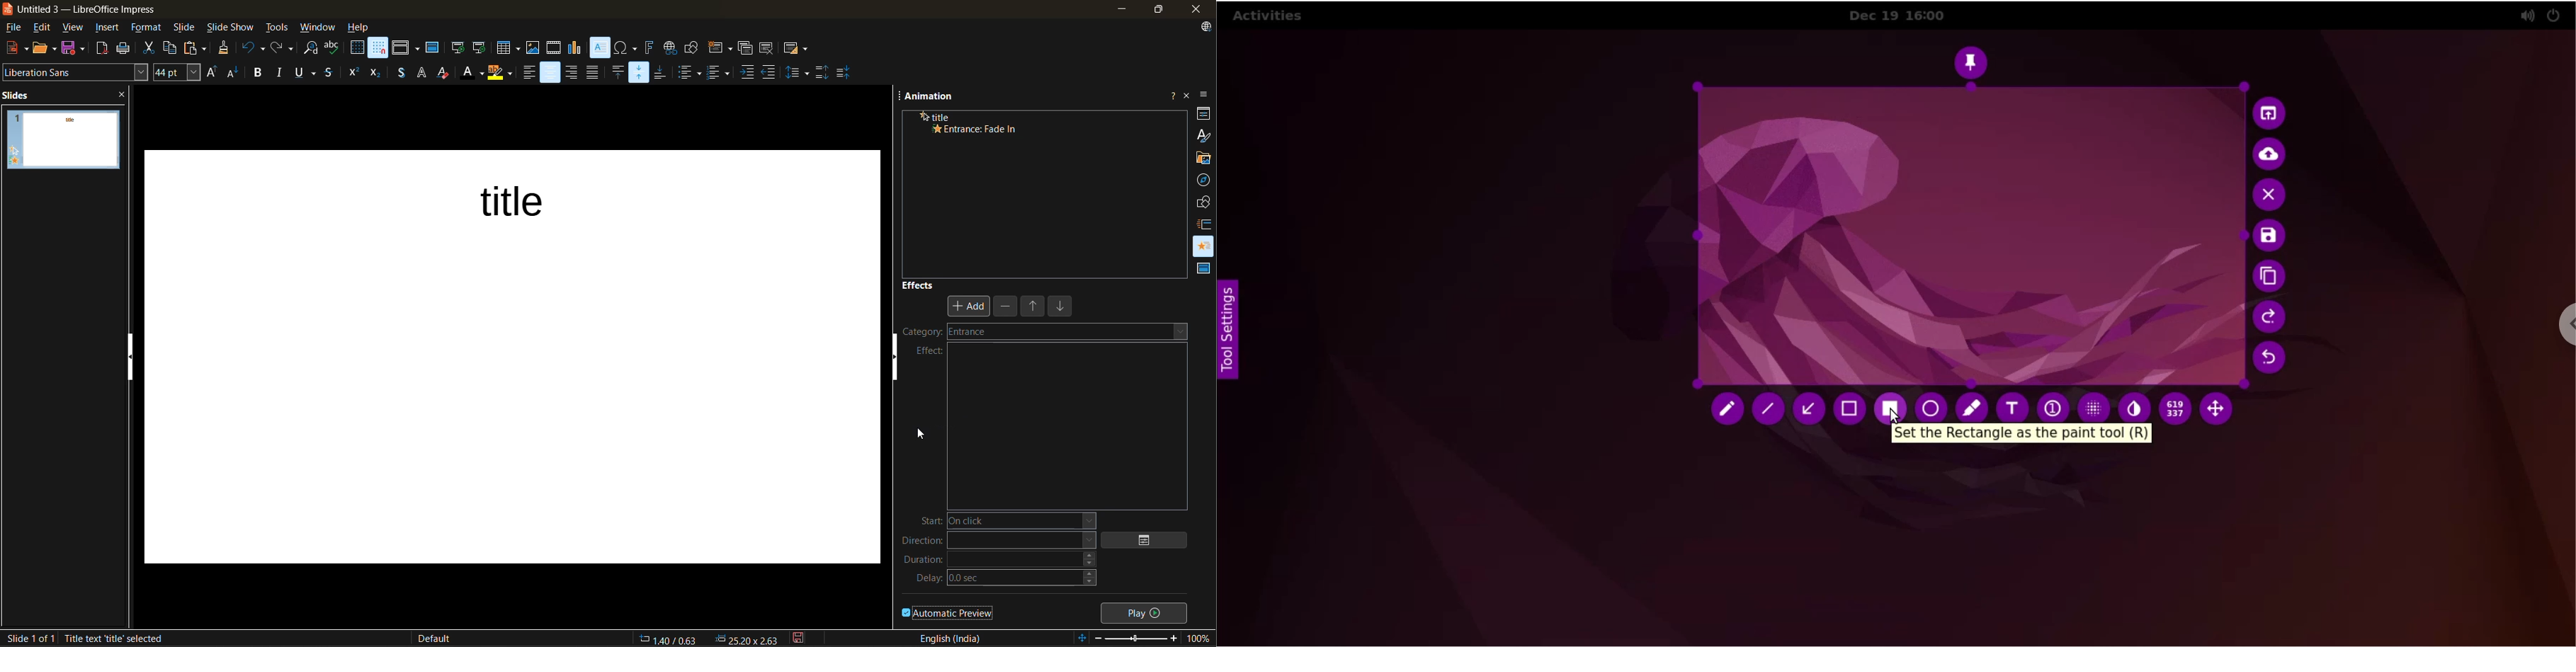  Describe the element at coordinates (441, 639) in the screenshot. I see `slide master name` at that location.